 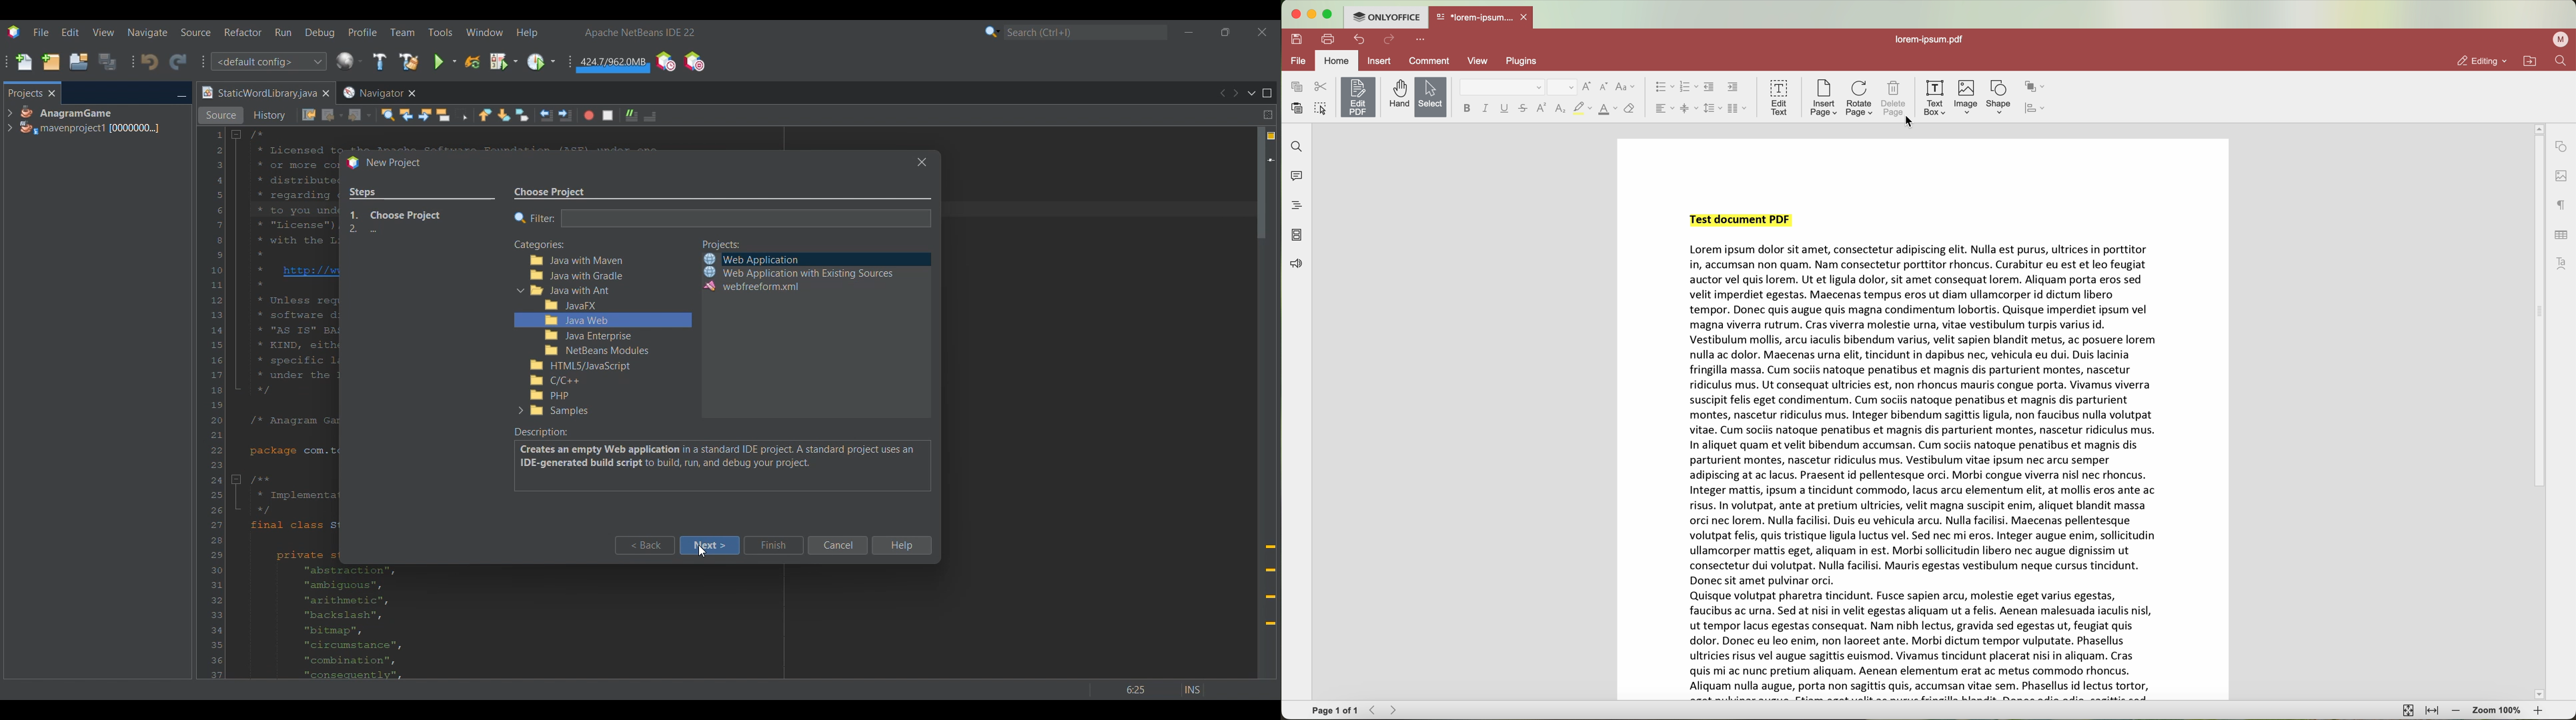 I want to click on file, so click(x=1298, y=62).